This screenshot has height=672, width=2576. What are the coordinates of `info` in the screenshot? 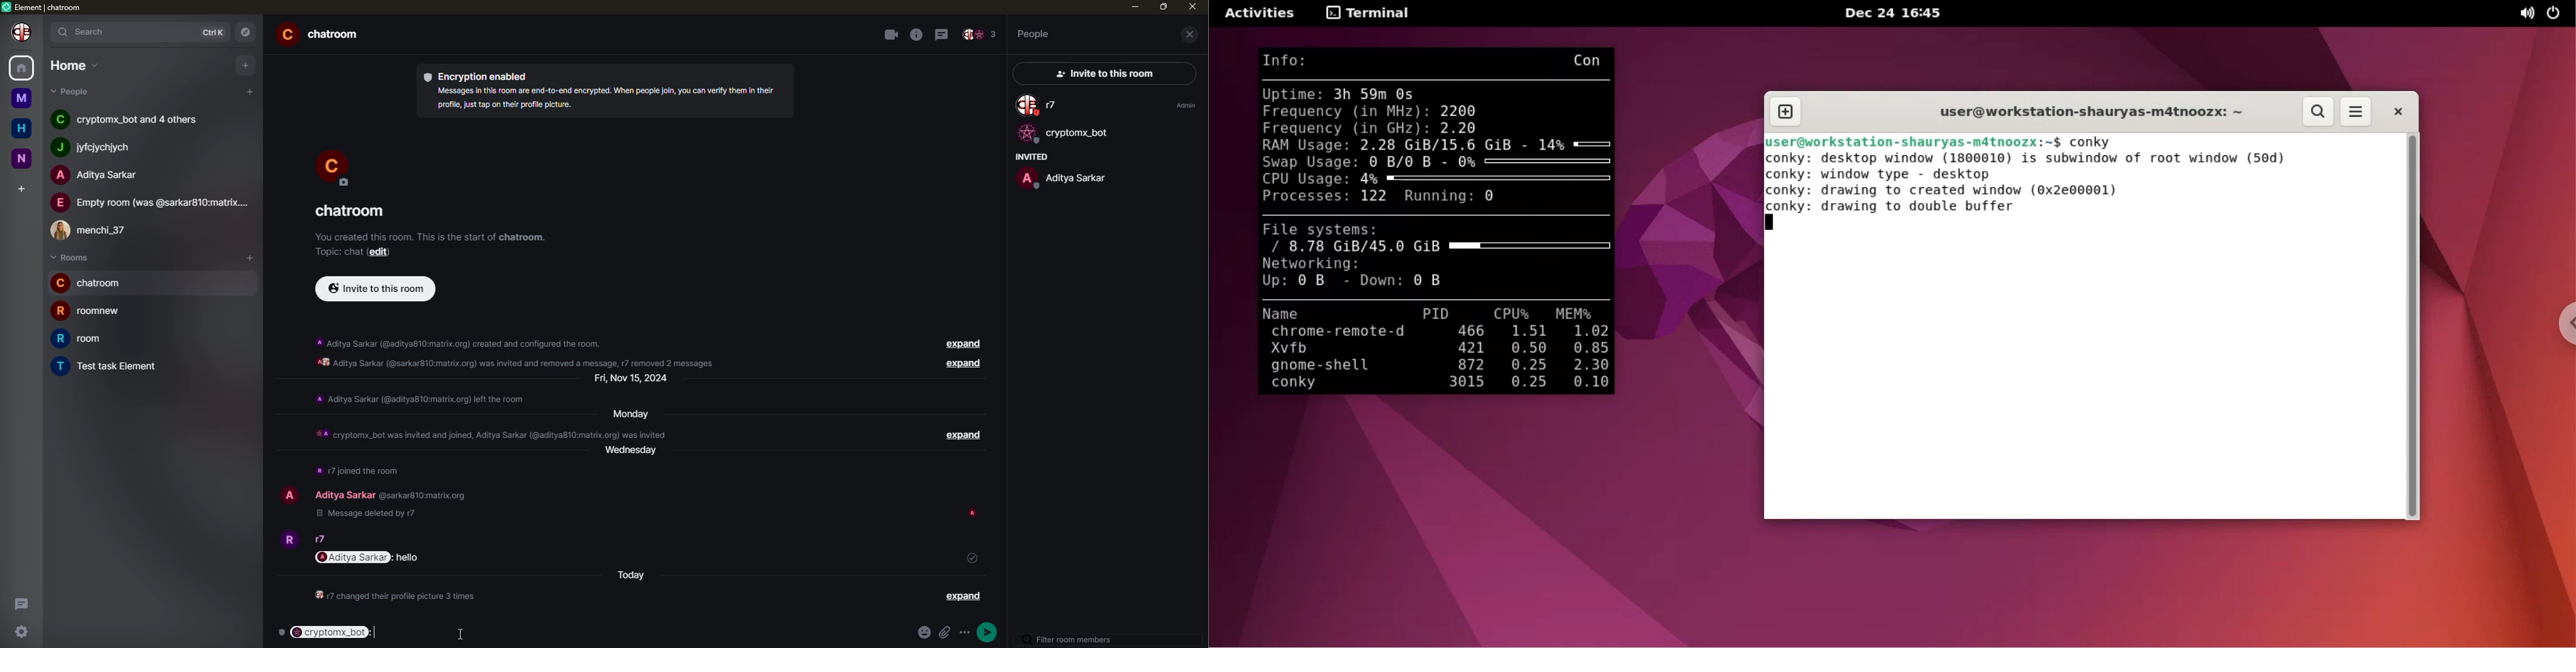 It's located at (431, 236).